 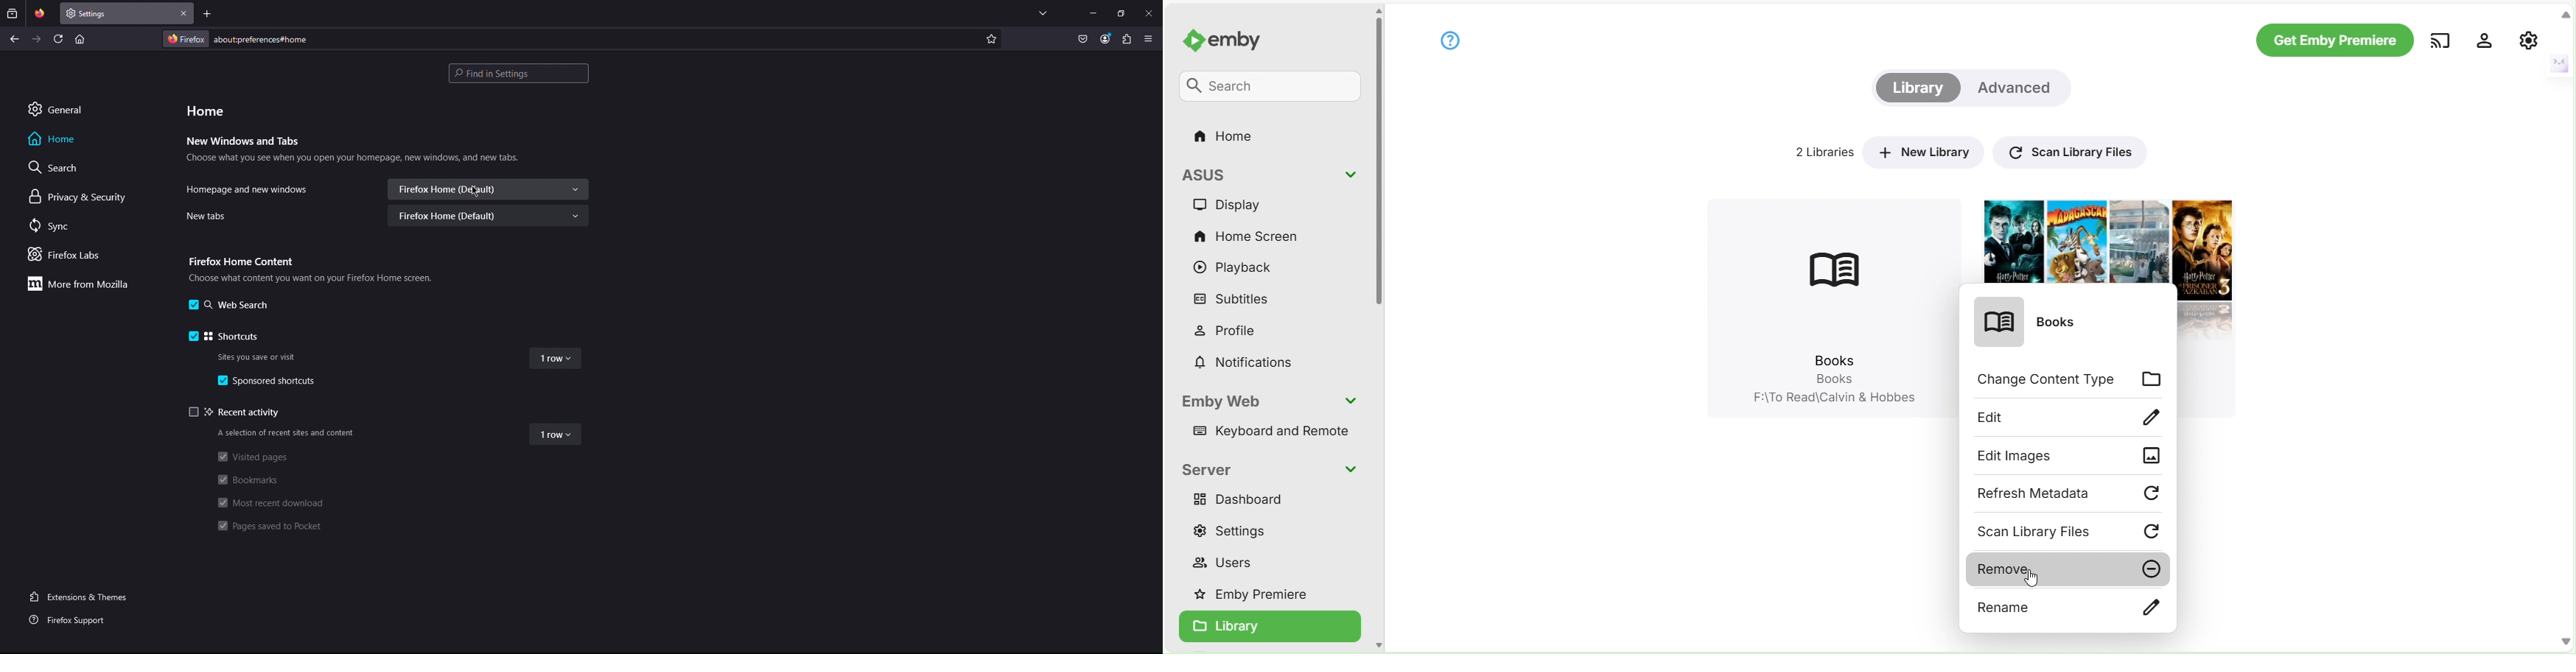 I want to click on Pages saved to Pocket, so click(x=270, y=526).